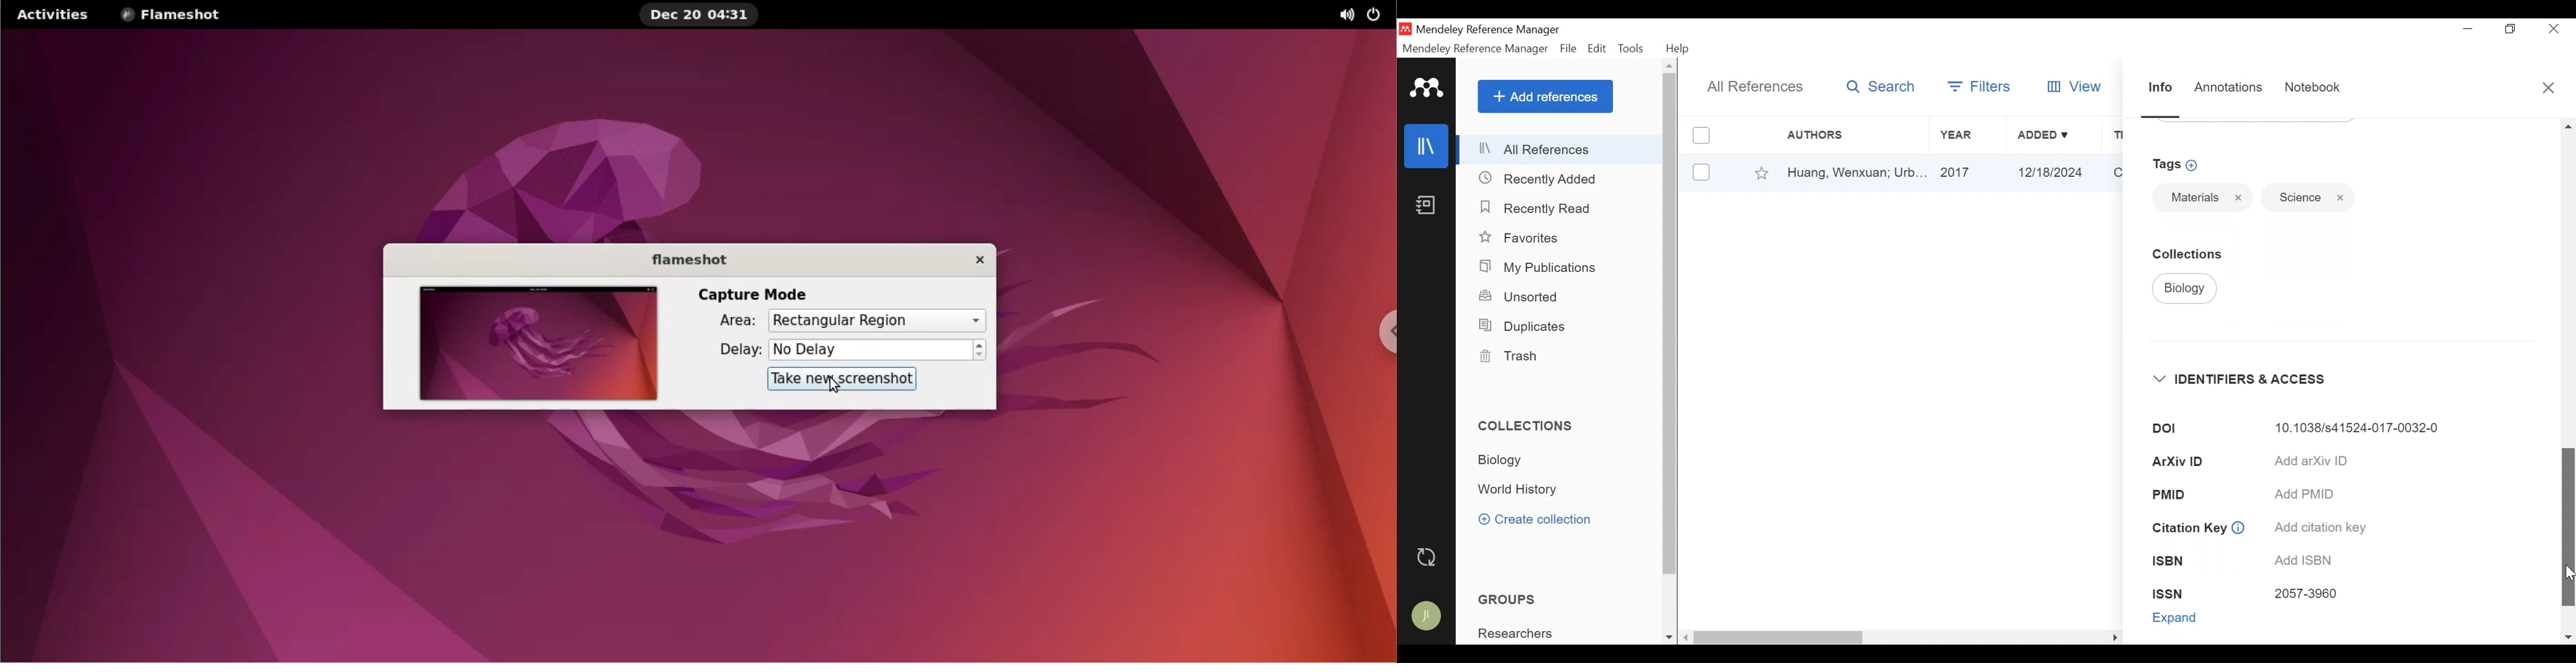  Describe the element at coordinates (2054, 135) in the screenshot. I see `Added` at that location.